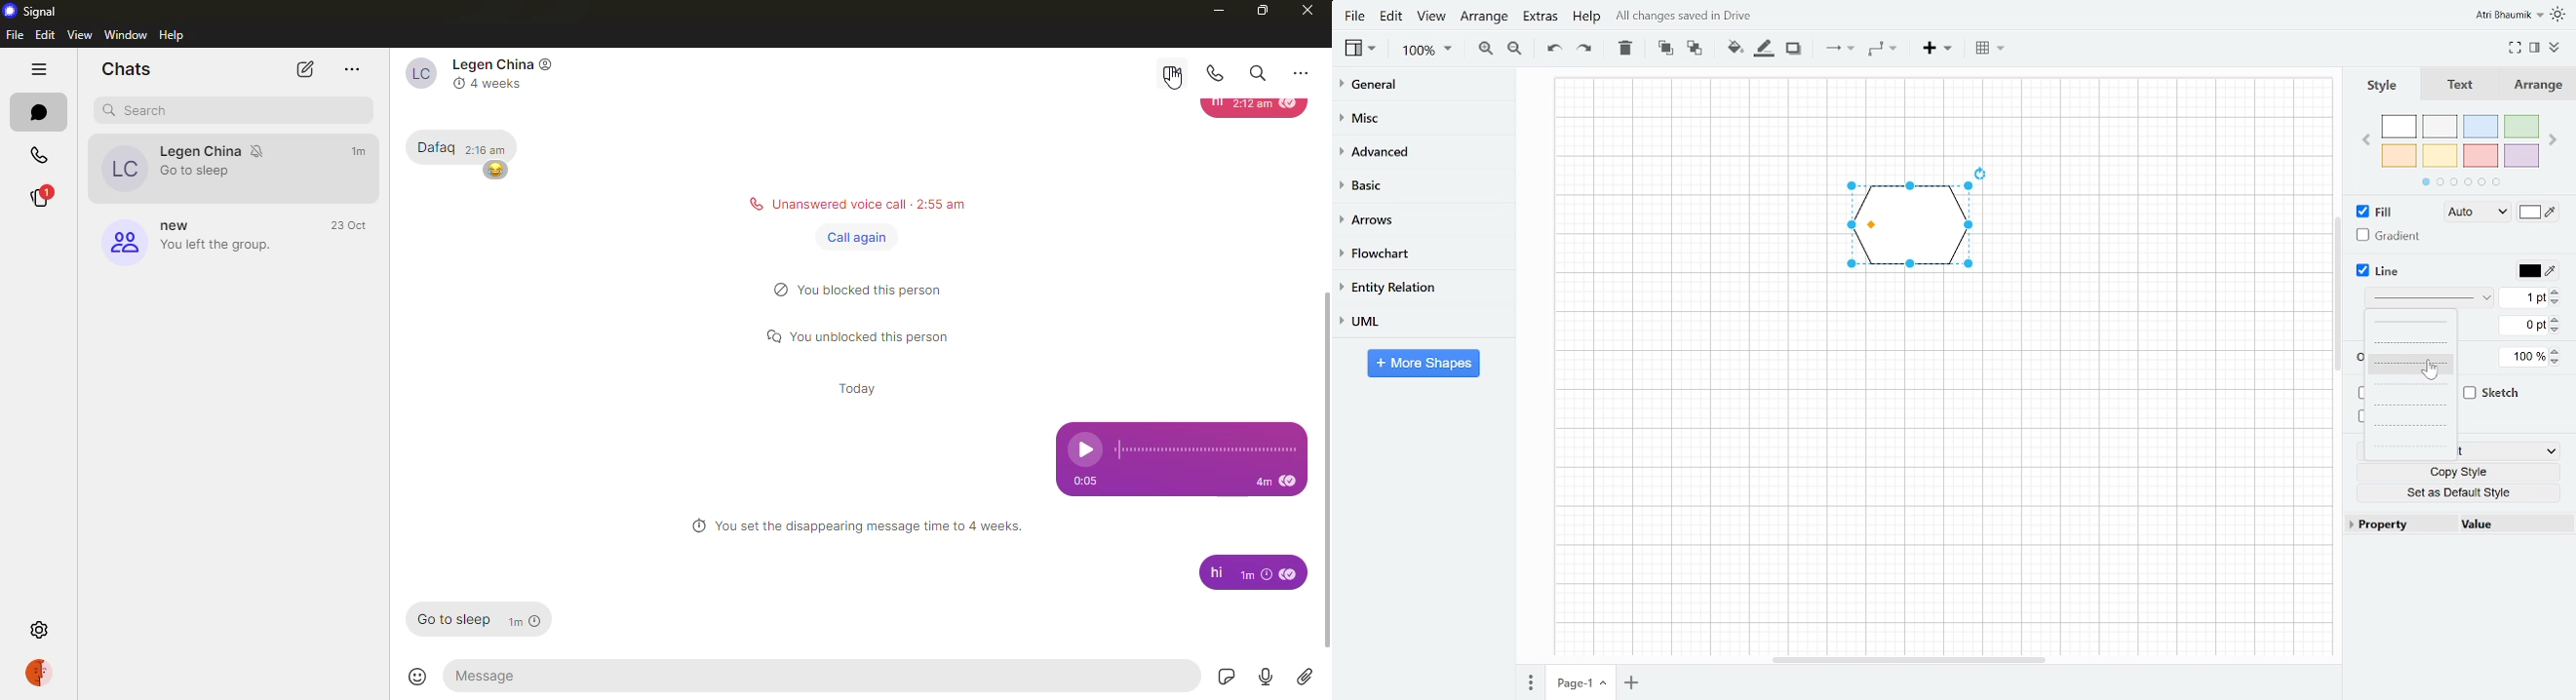  Describe the element at coordinates (1530, 682) in the screenshot. I see `pages Pages` at that location.